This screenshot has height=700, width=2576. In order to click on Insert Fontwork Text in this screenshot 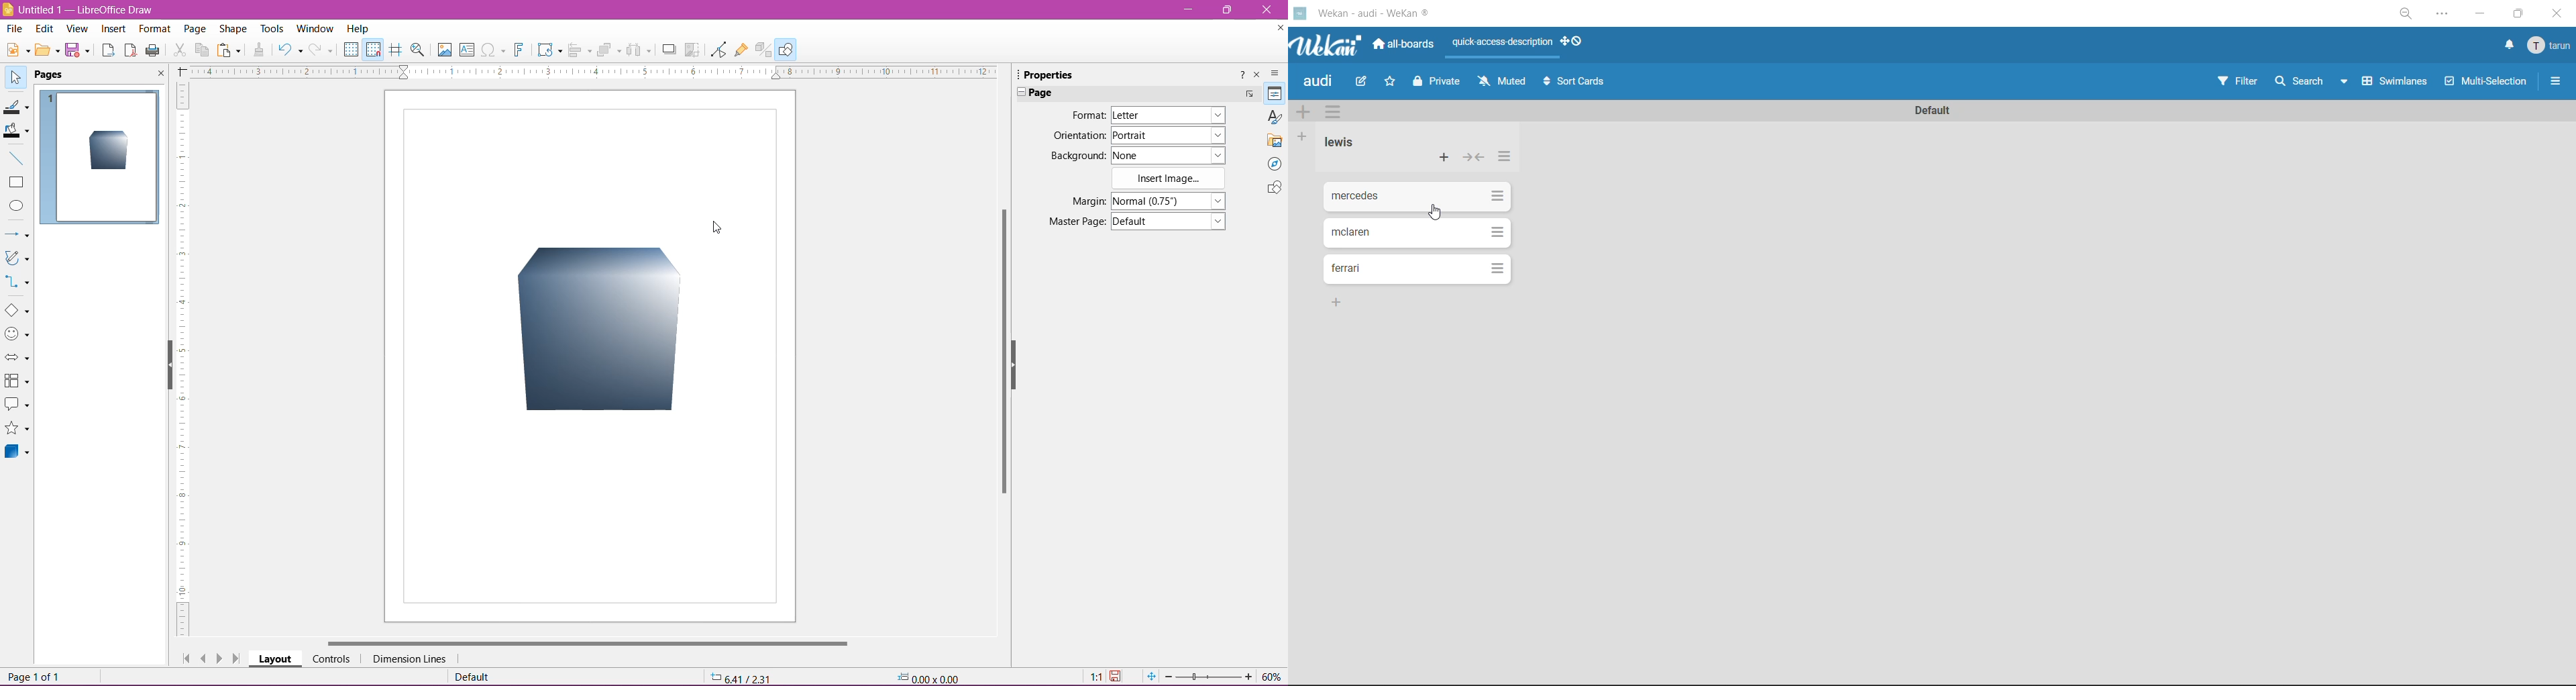, I will do `click(520, 50)`.